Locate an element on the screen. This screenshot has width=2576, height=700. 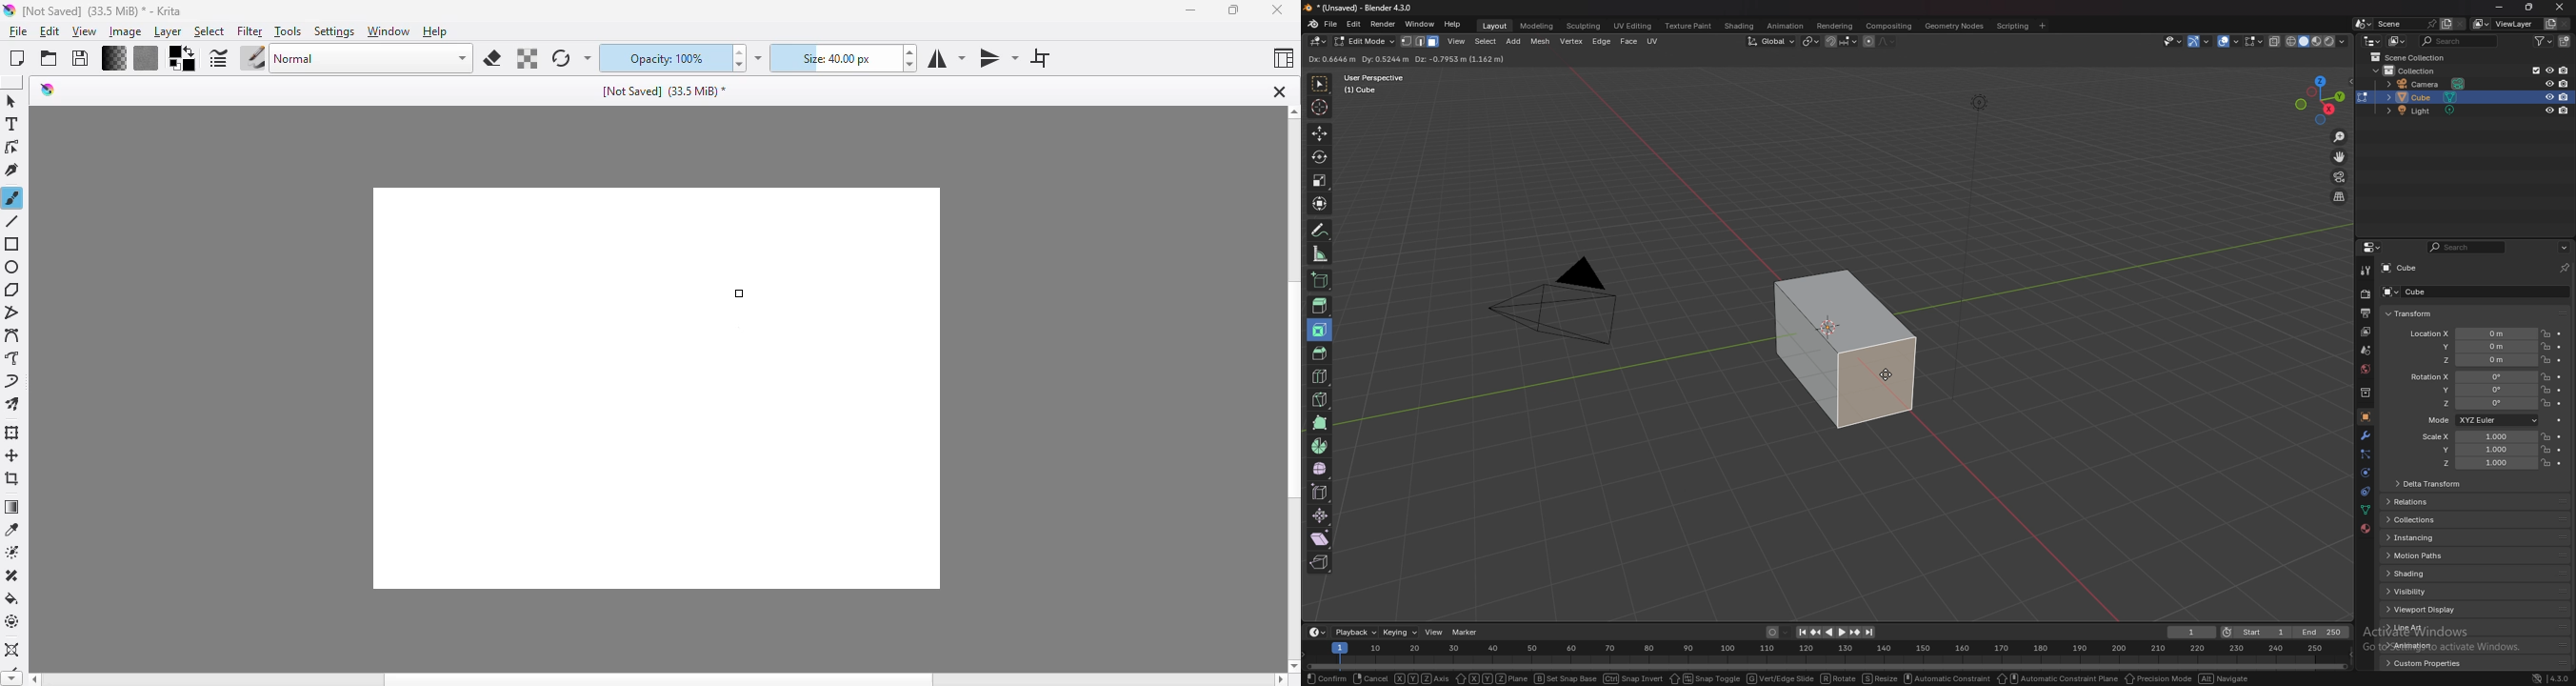
precision mode is located at coordinates (2159, 679).